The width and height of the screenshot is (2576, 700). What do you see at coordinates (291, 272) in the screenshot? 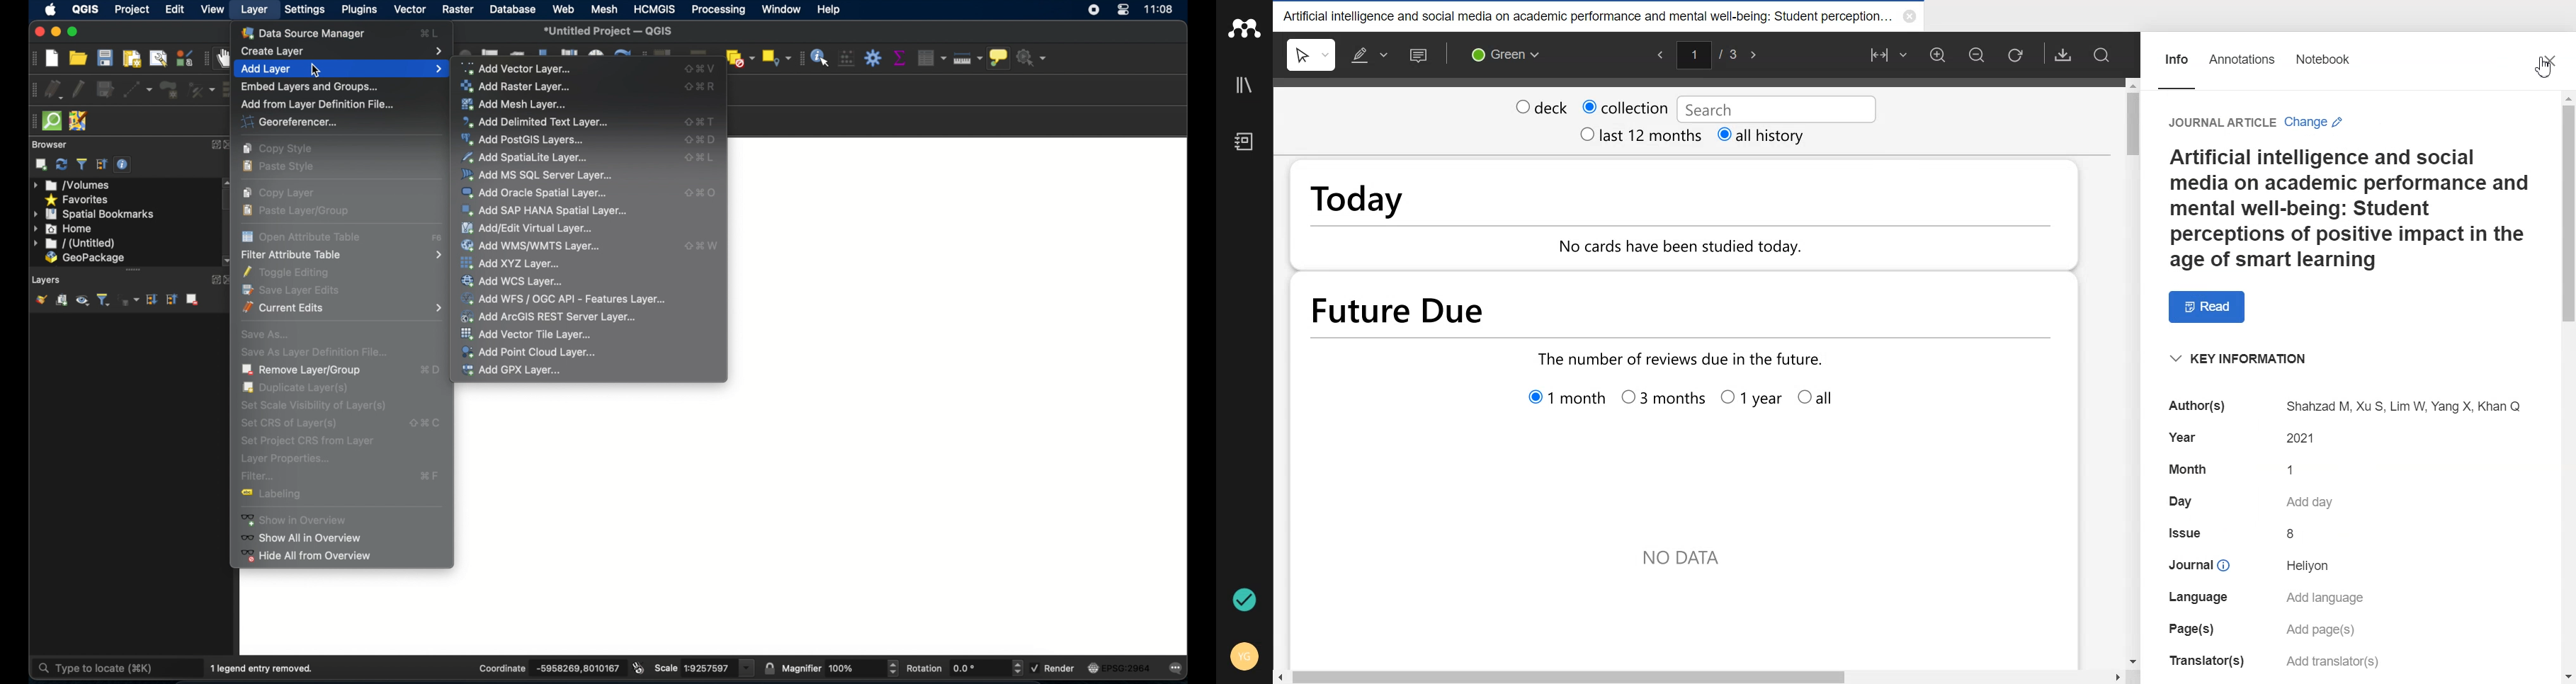
I see `toggle editing` at bounding box center [291, 272].